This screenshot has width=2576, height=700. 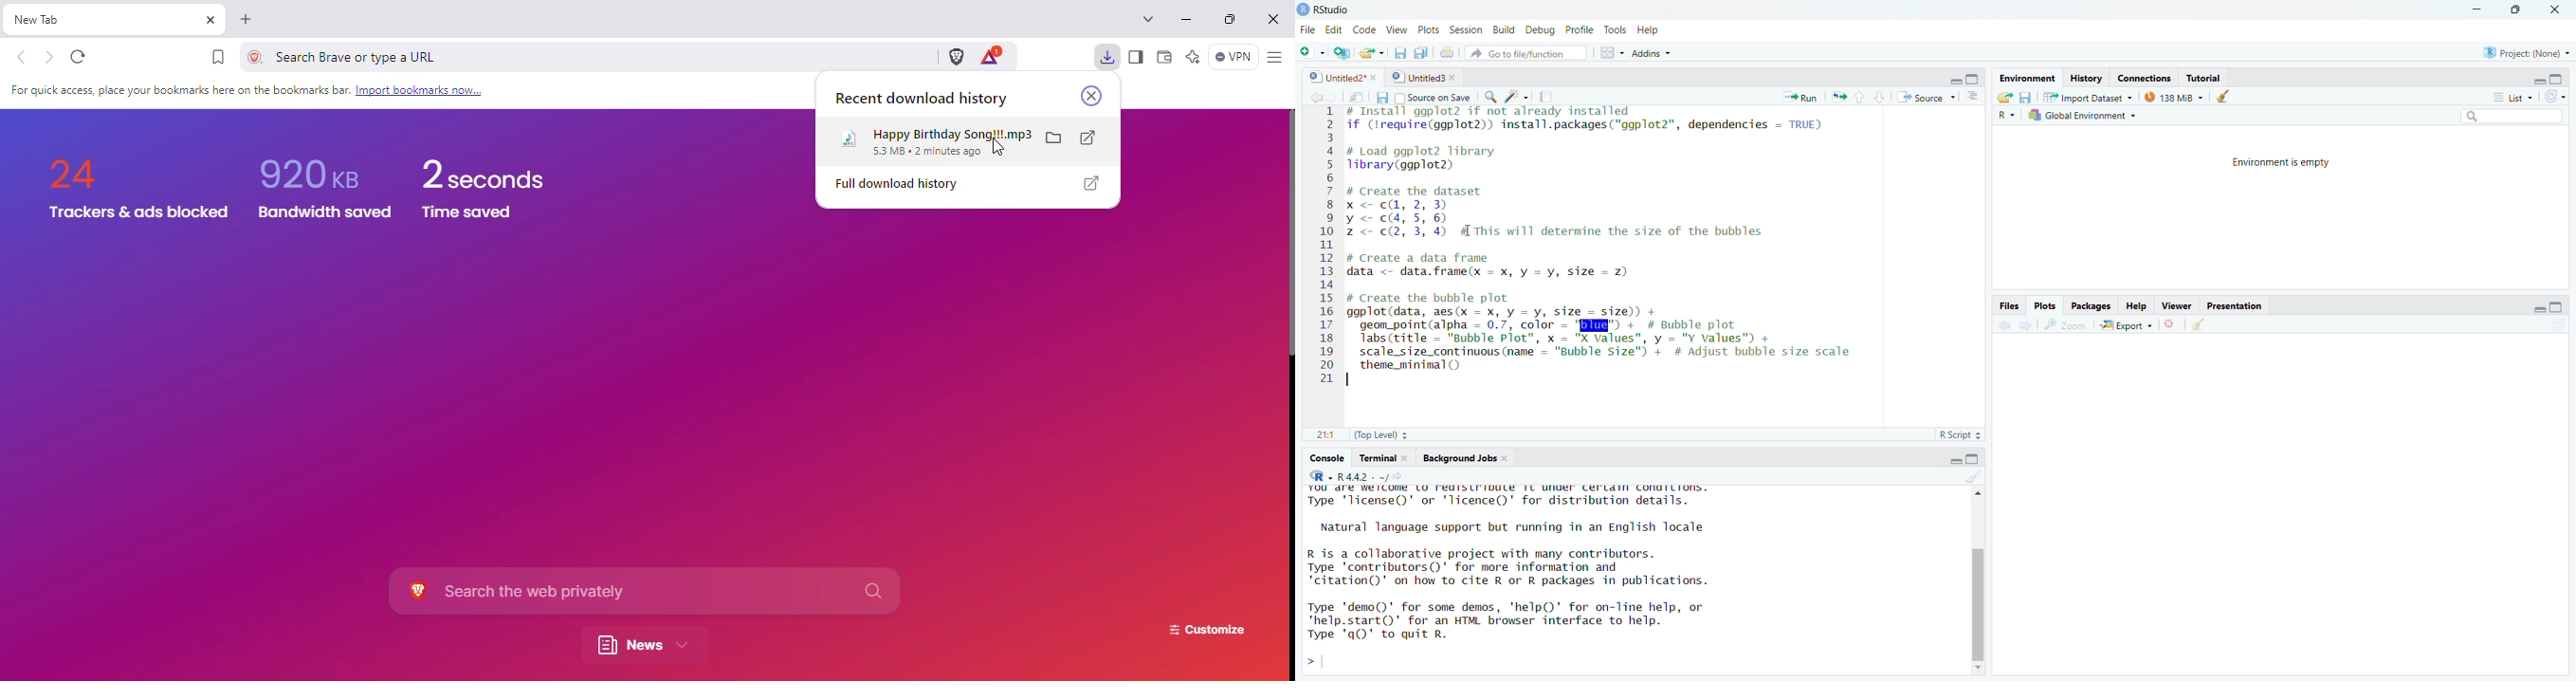 I want to click on Find/Replace, so click(x=1490, y=97).